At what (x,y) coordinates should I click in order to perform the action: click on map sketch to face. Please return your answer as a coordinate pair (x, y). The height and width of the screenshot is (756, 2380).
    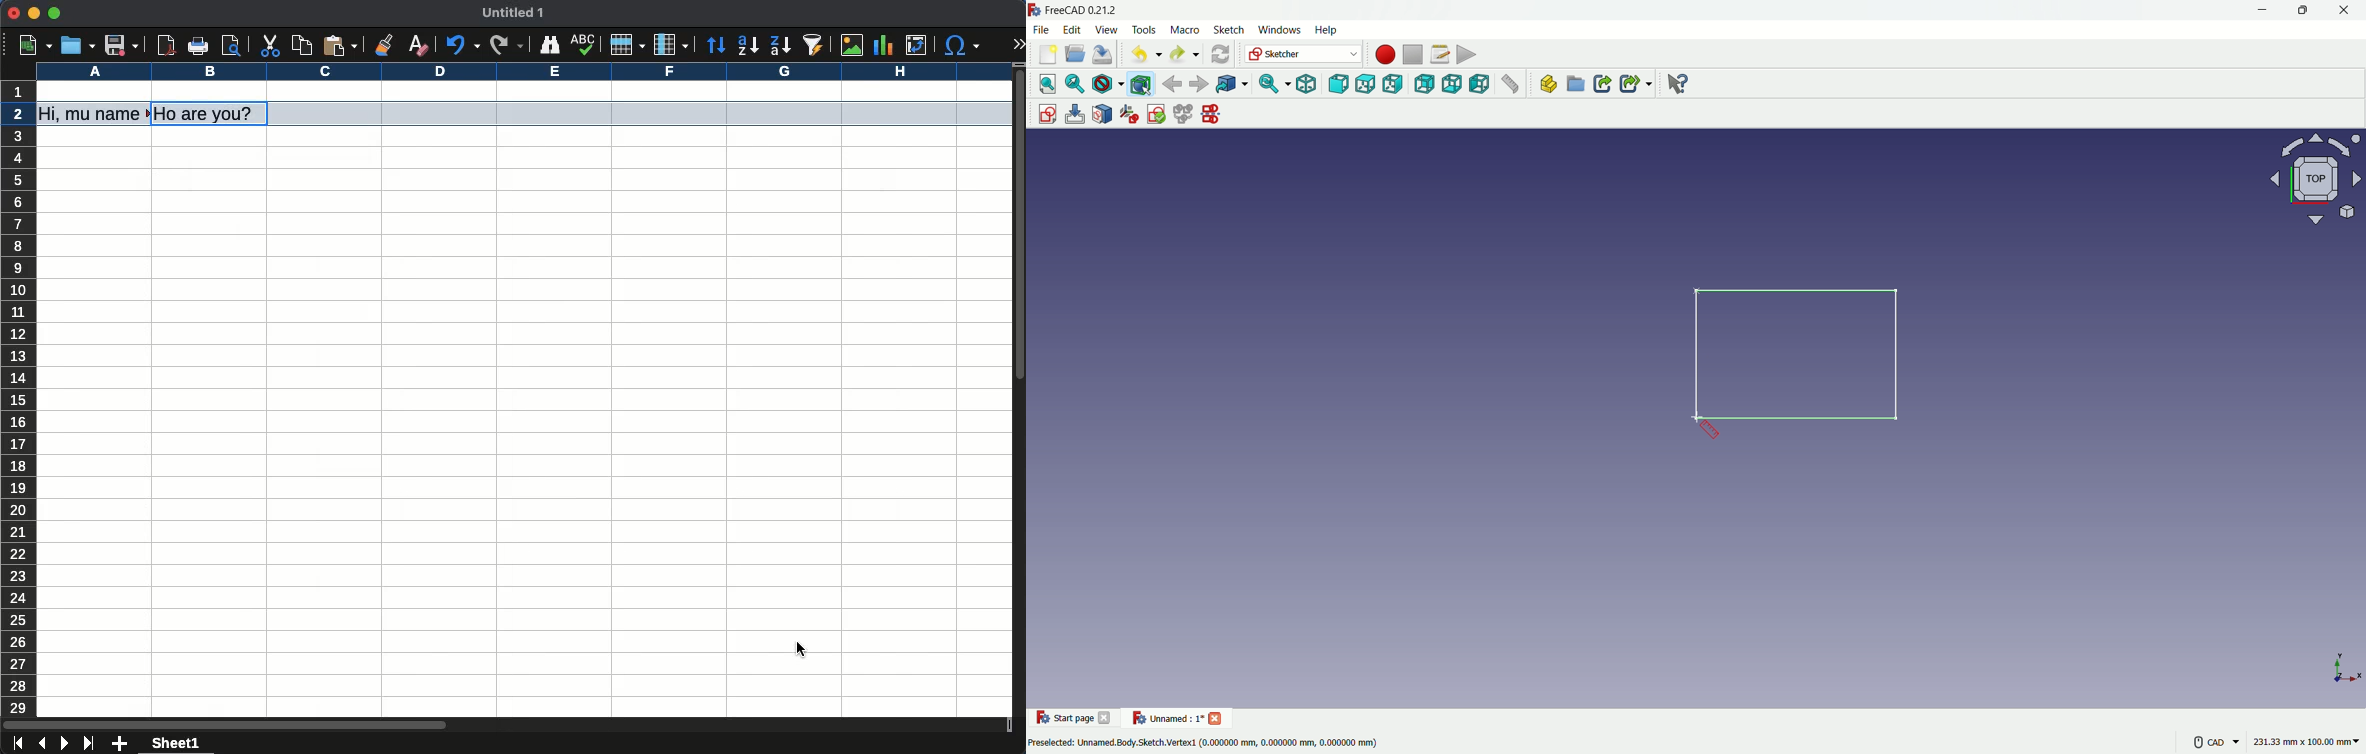
    Looking at the image, I should click on (1103, 114).